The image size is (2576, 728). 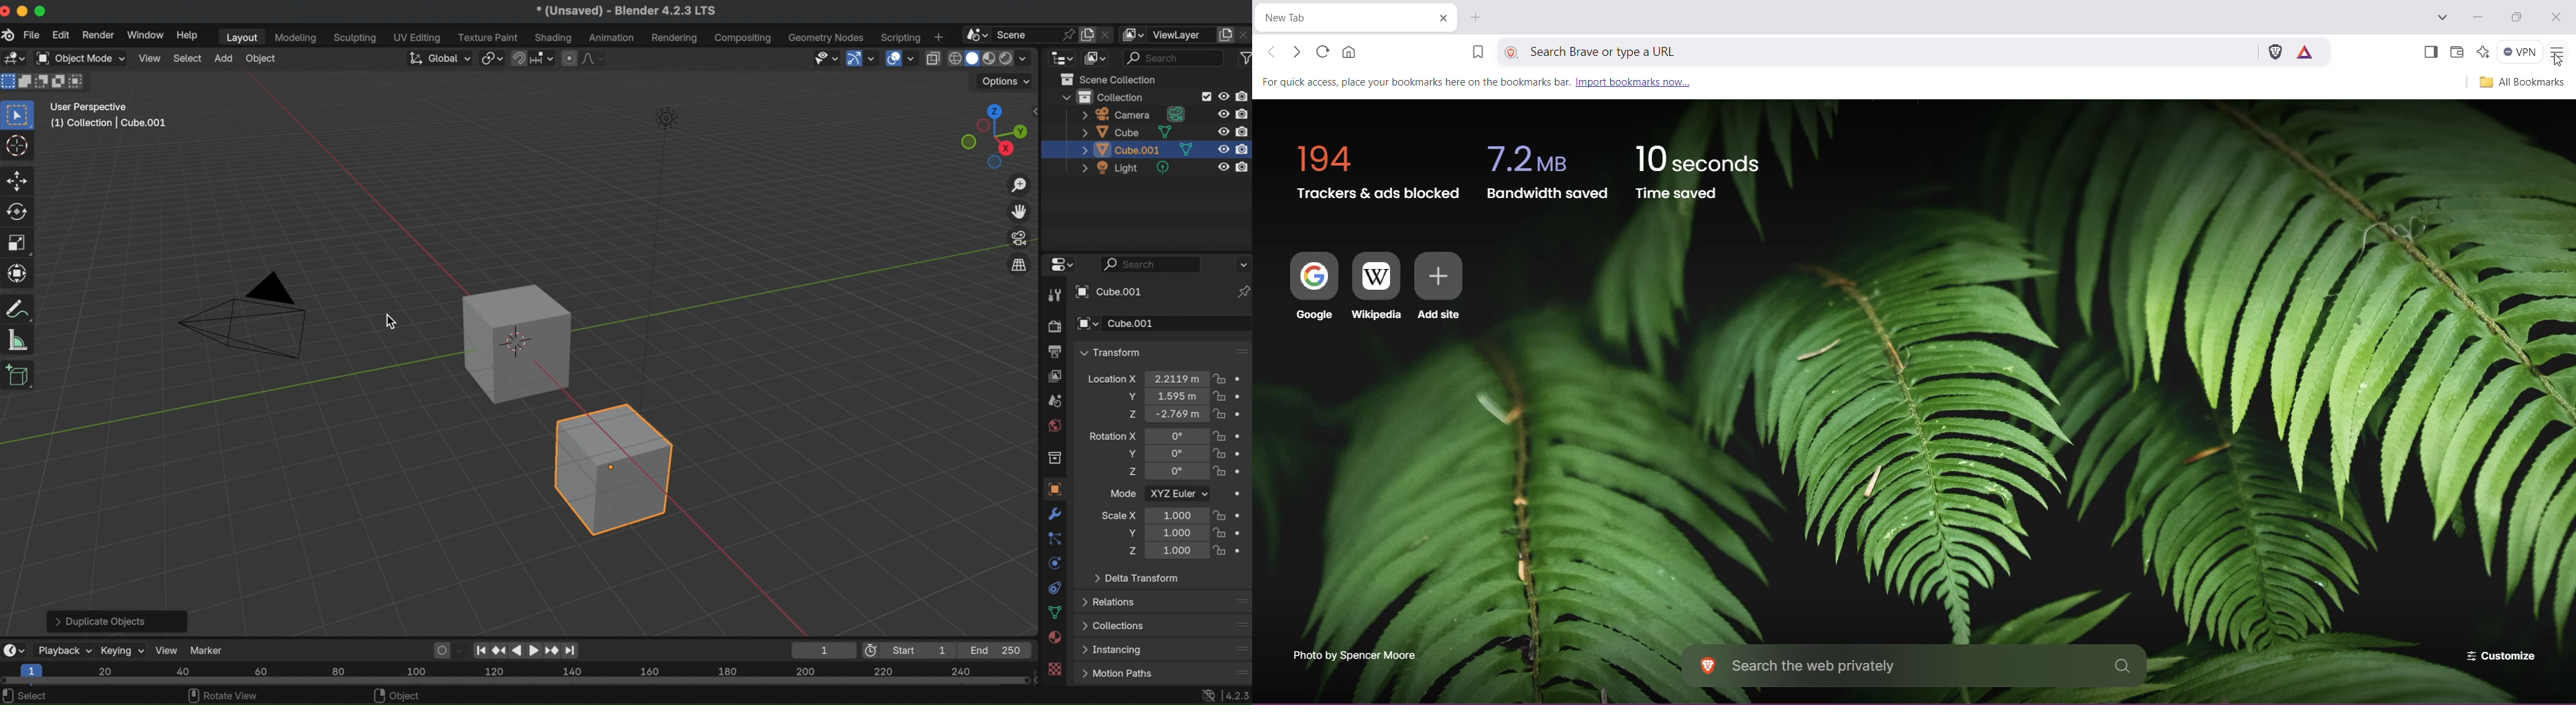 What do you see at coordinates (1135, 114) in the screenshot?
I see `camera` at bounding box center [1135, 114].